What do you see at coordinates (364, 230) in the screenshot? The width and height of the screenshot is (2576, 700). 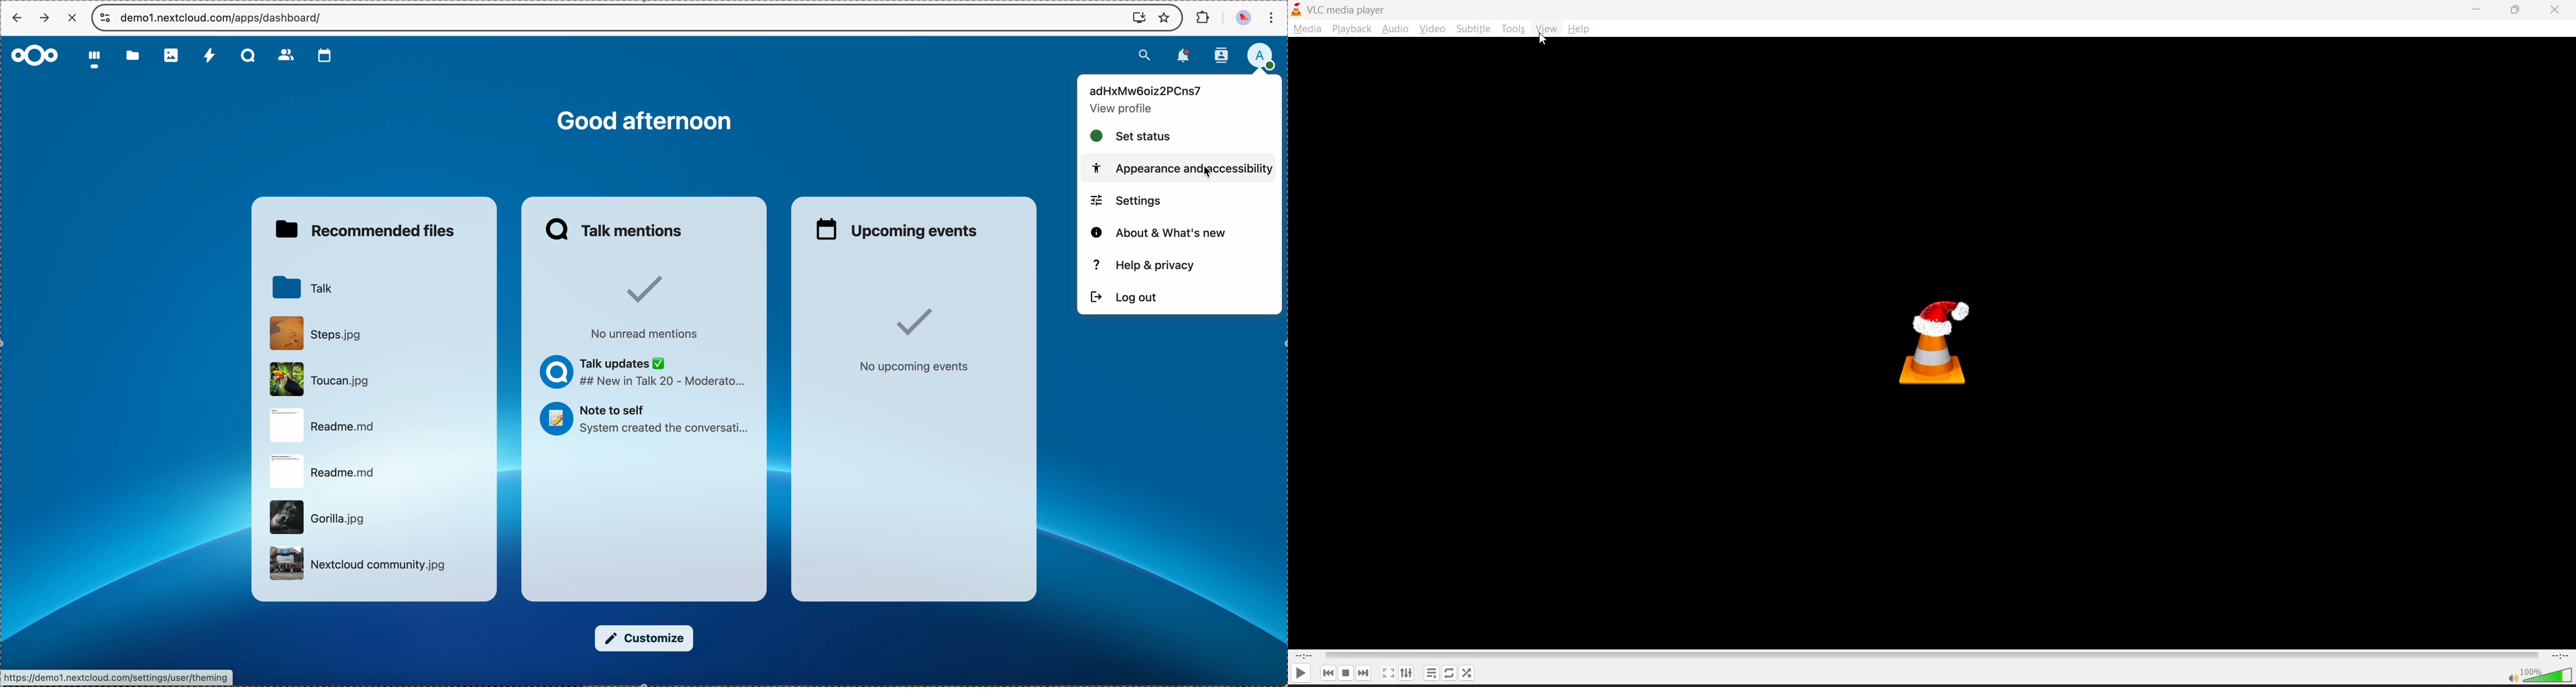 I see `recommended files` at bounding box center [364, 230].